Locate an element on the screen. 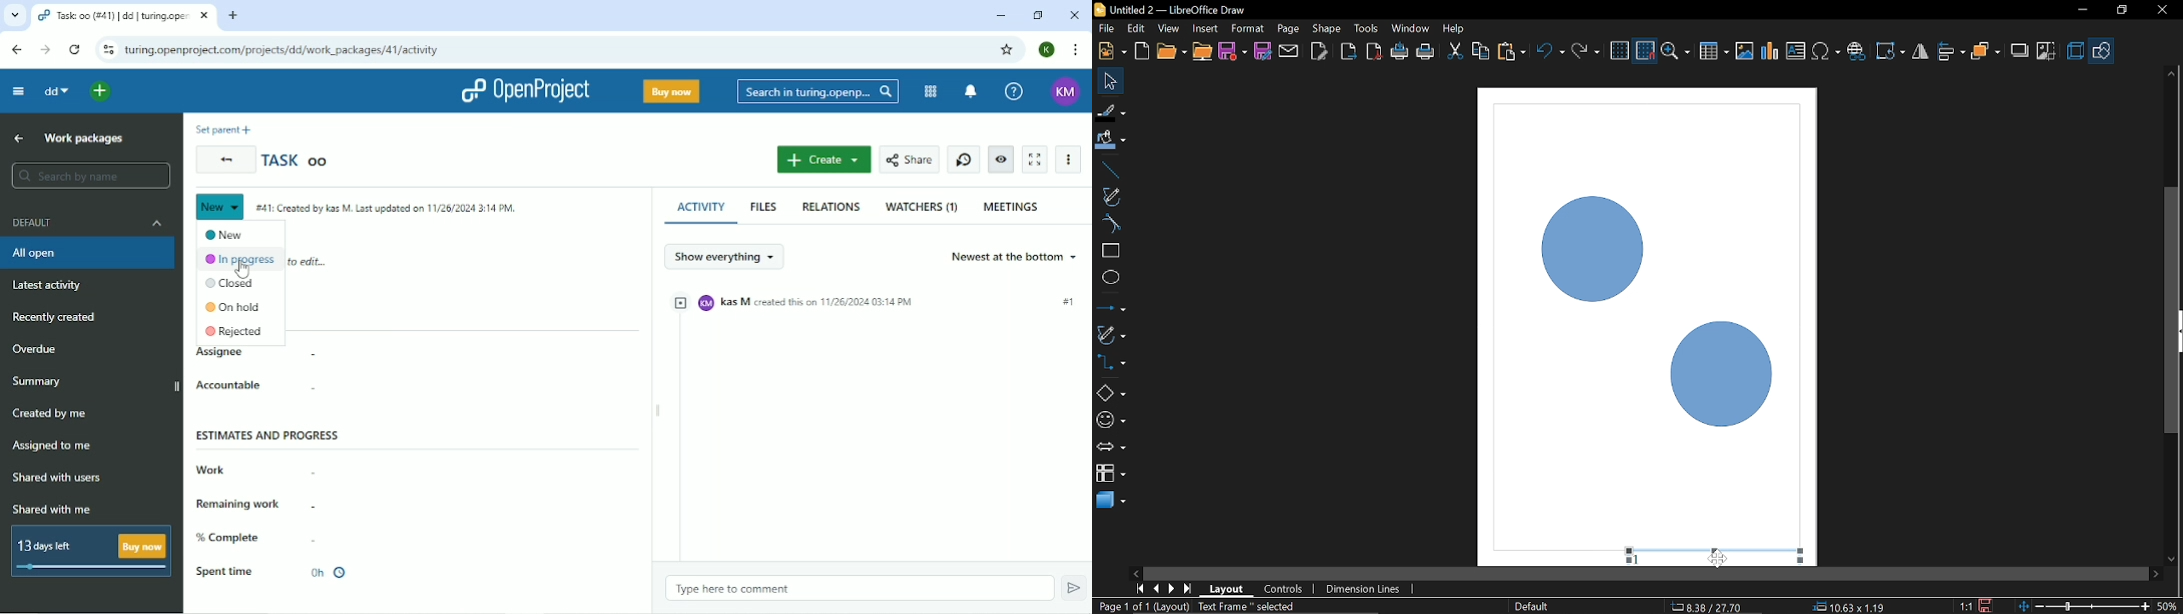 This screenshot has height=616, width=2184. Insert table is located at coordinates (1715, 52).